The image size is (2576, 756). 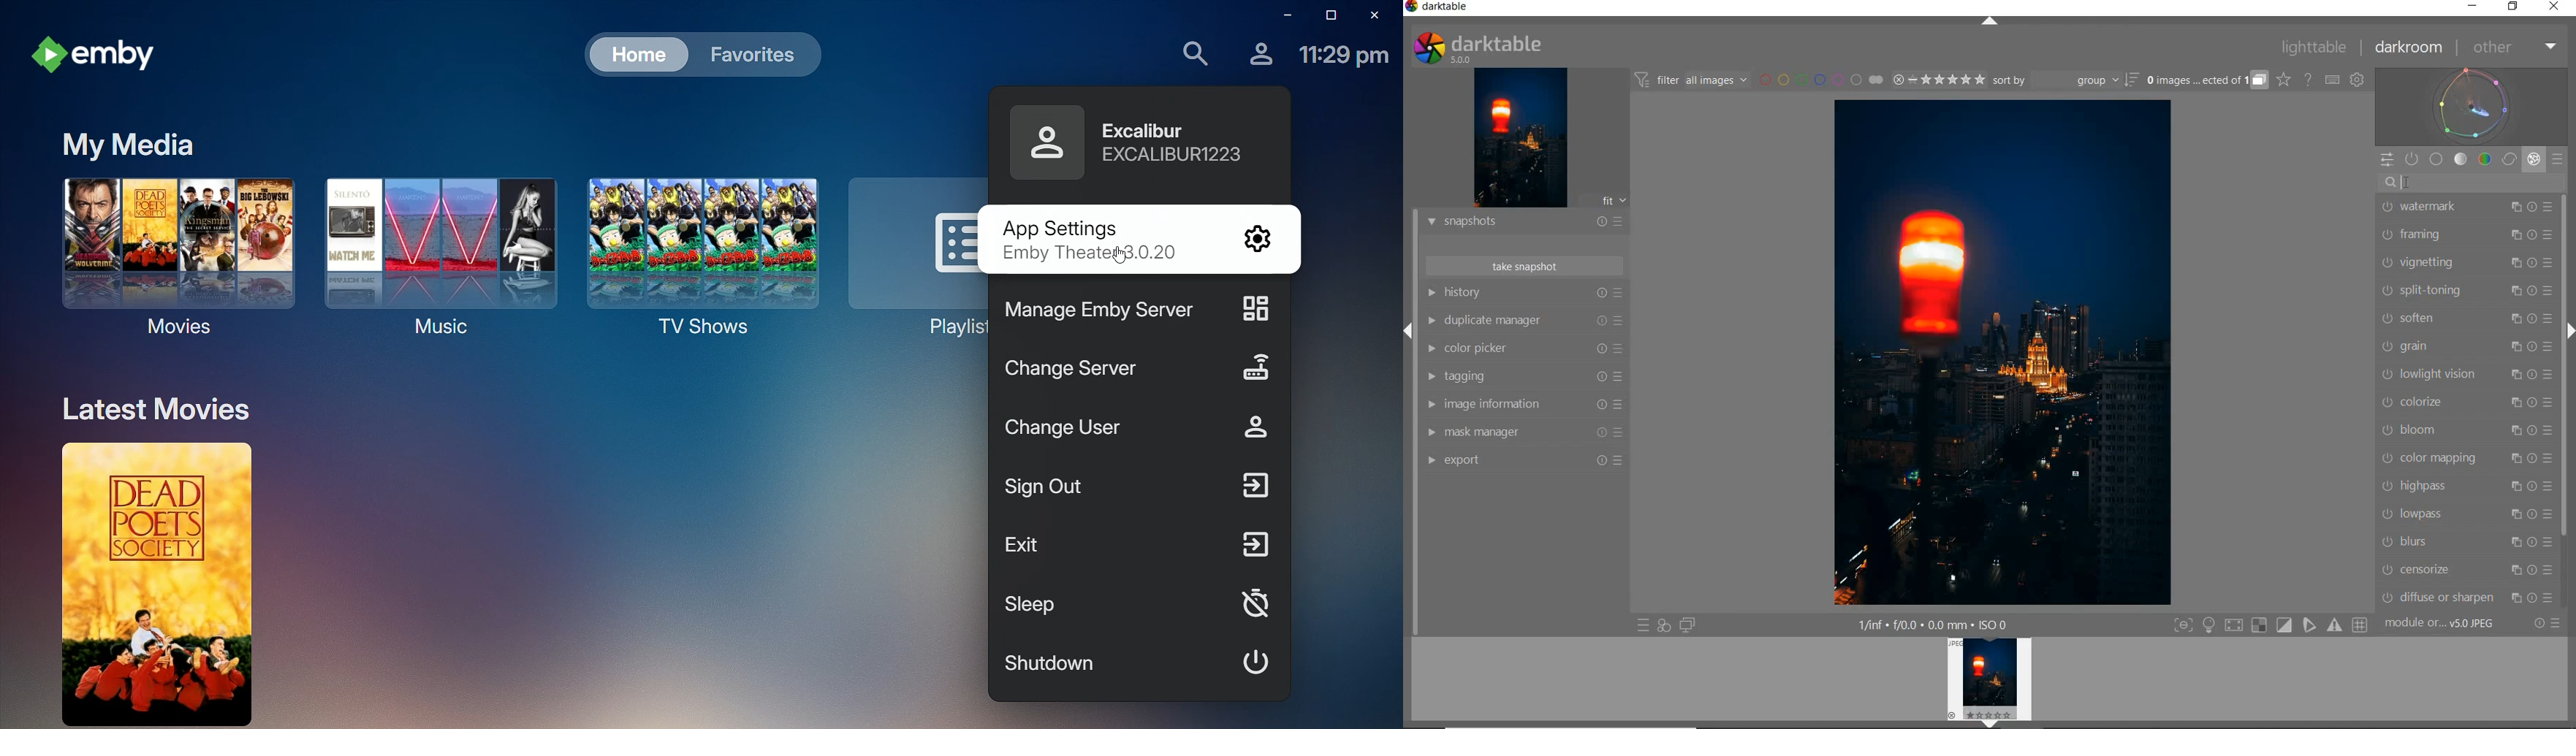 What do you see at coordinates (1992, 683) in the screenshot?
I see `IMAGE PREVIEW` at bounding box center [1992, 683].